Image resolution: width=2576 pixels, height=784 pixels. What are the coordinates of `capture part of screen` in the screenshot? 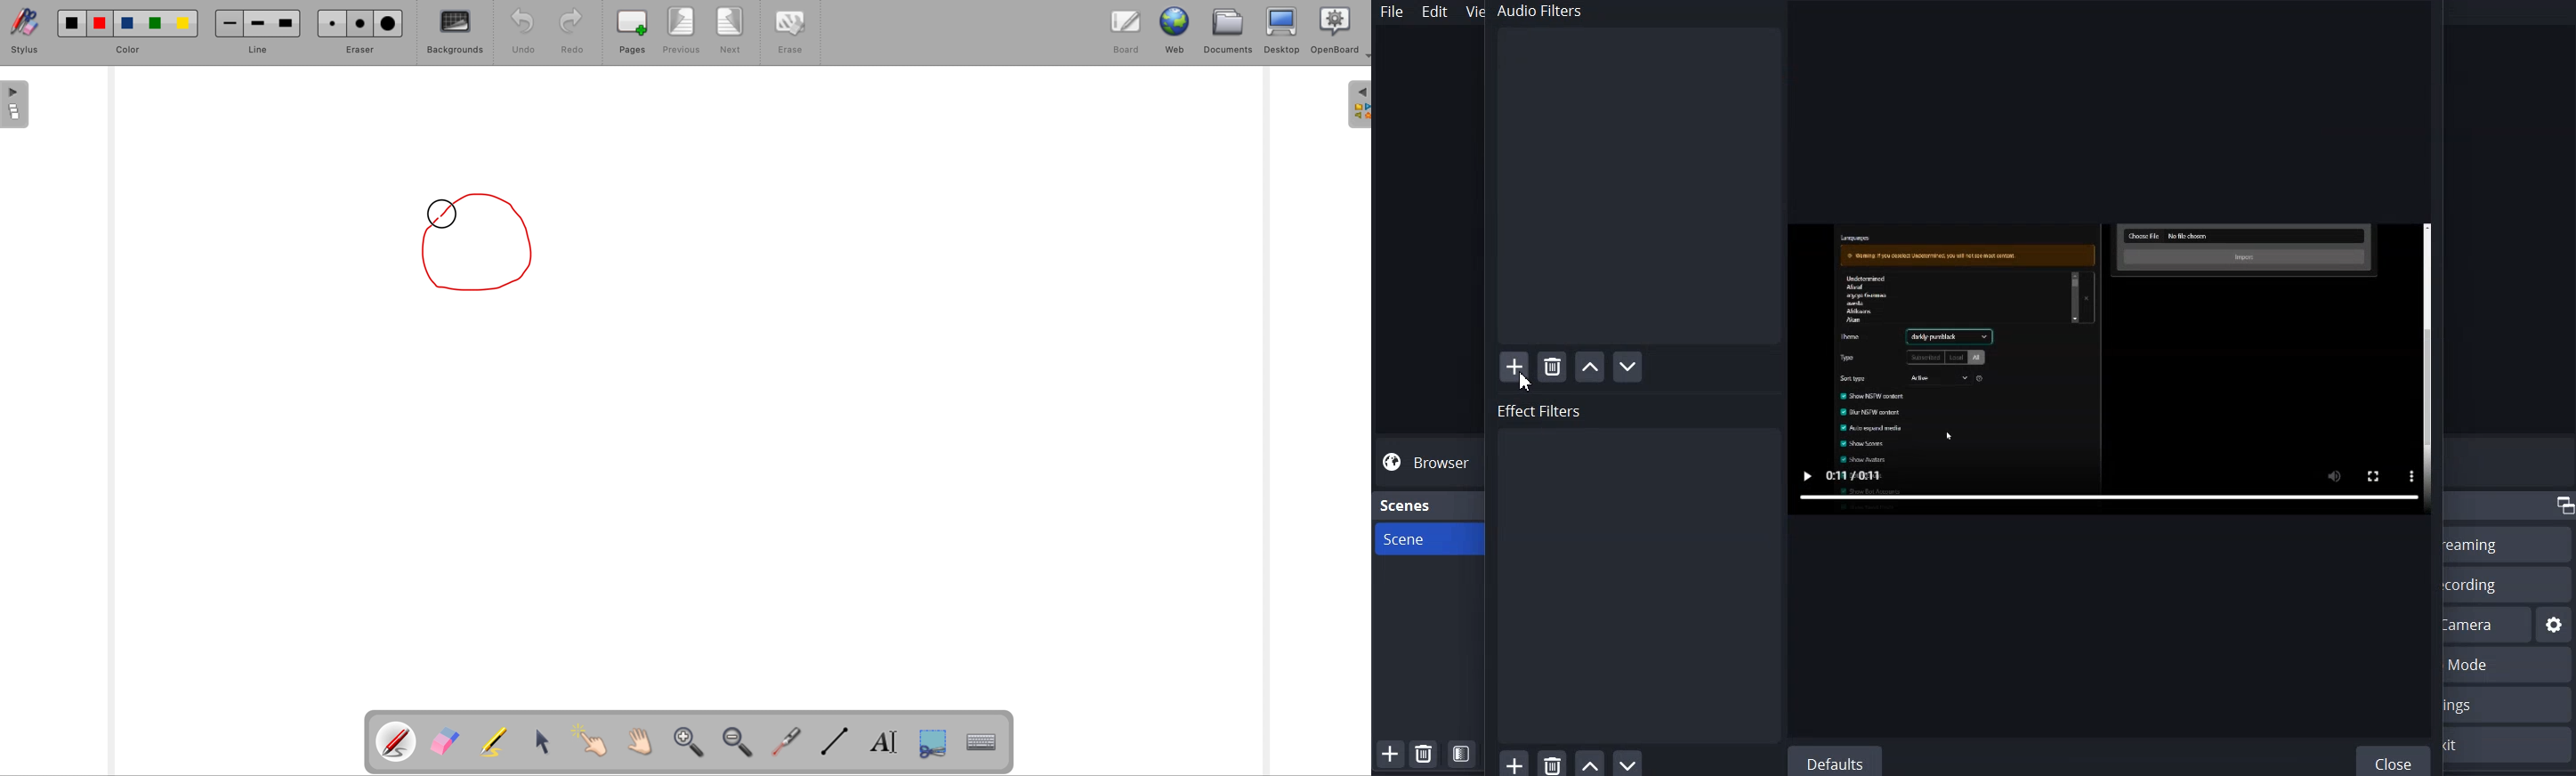 It's located at (940, 747).